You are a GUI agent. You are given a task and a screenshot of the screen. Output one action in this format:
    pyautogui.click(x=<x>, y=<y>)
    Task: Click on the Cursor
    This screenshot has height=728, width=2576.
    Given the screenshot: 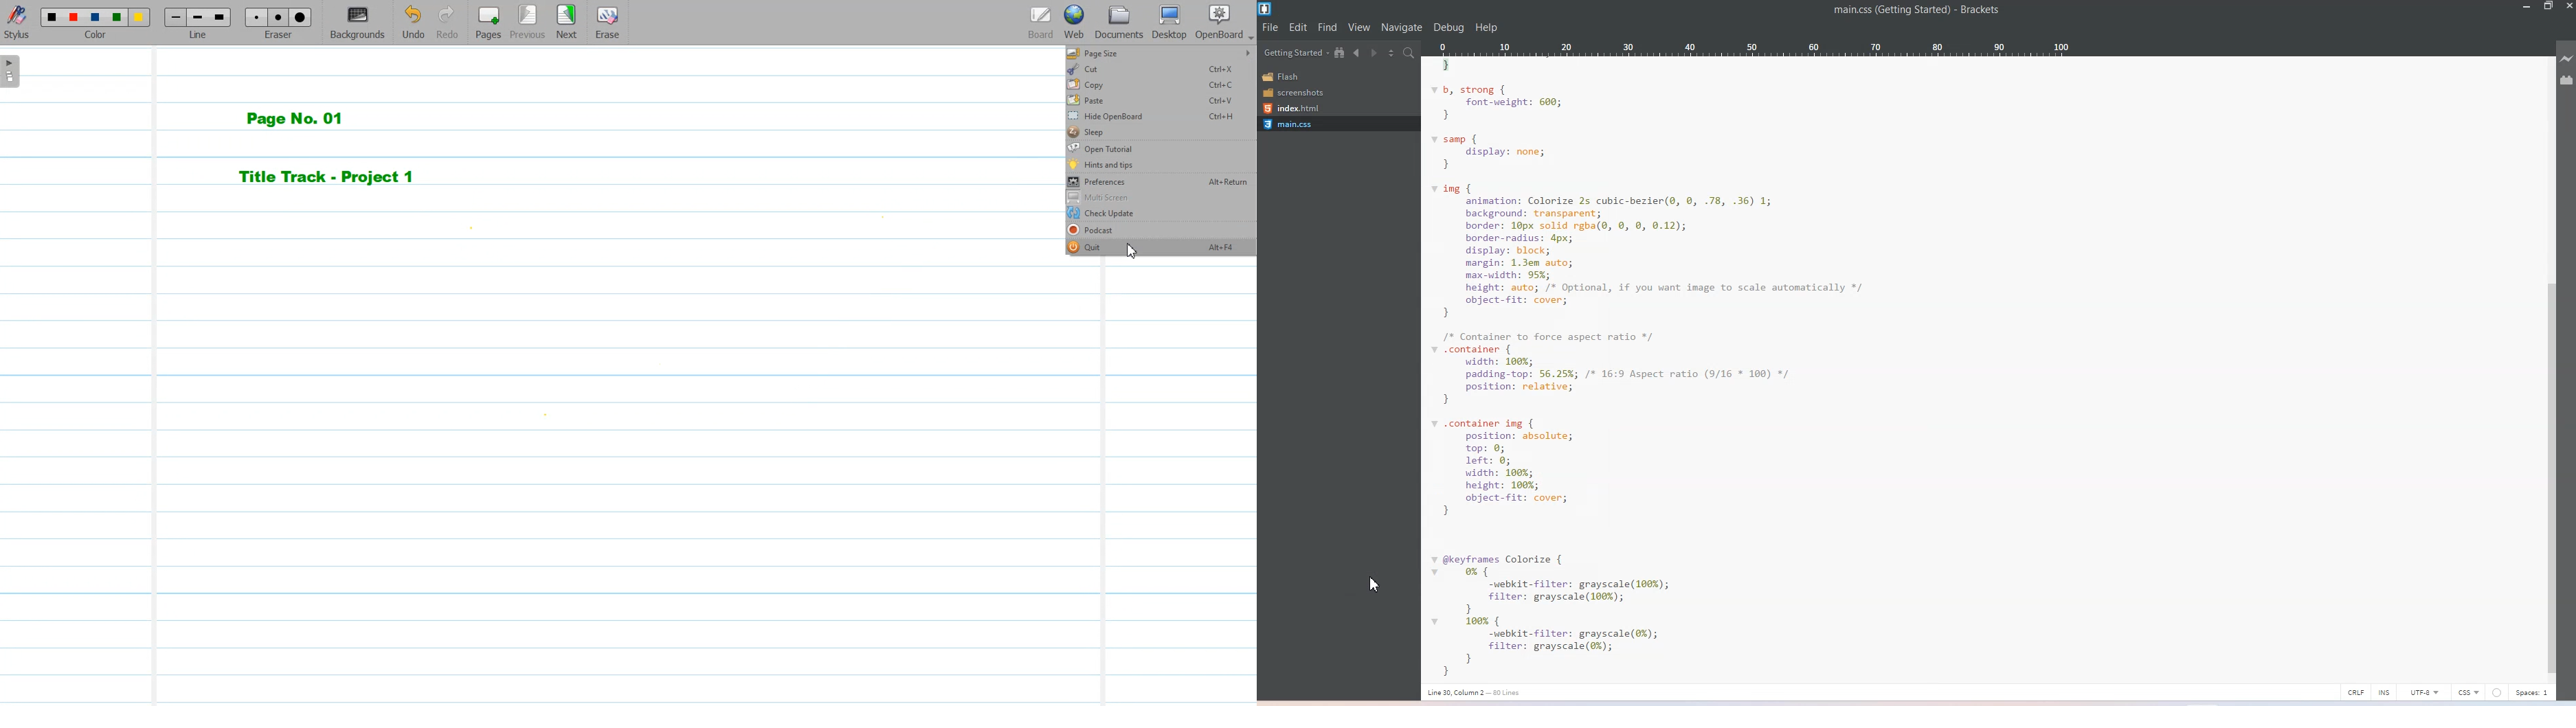 What is the action you would take?
    pyautogui.click(x=1376, y=588)
    